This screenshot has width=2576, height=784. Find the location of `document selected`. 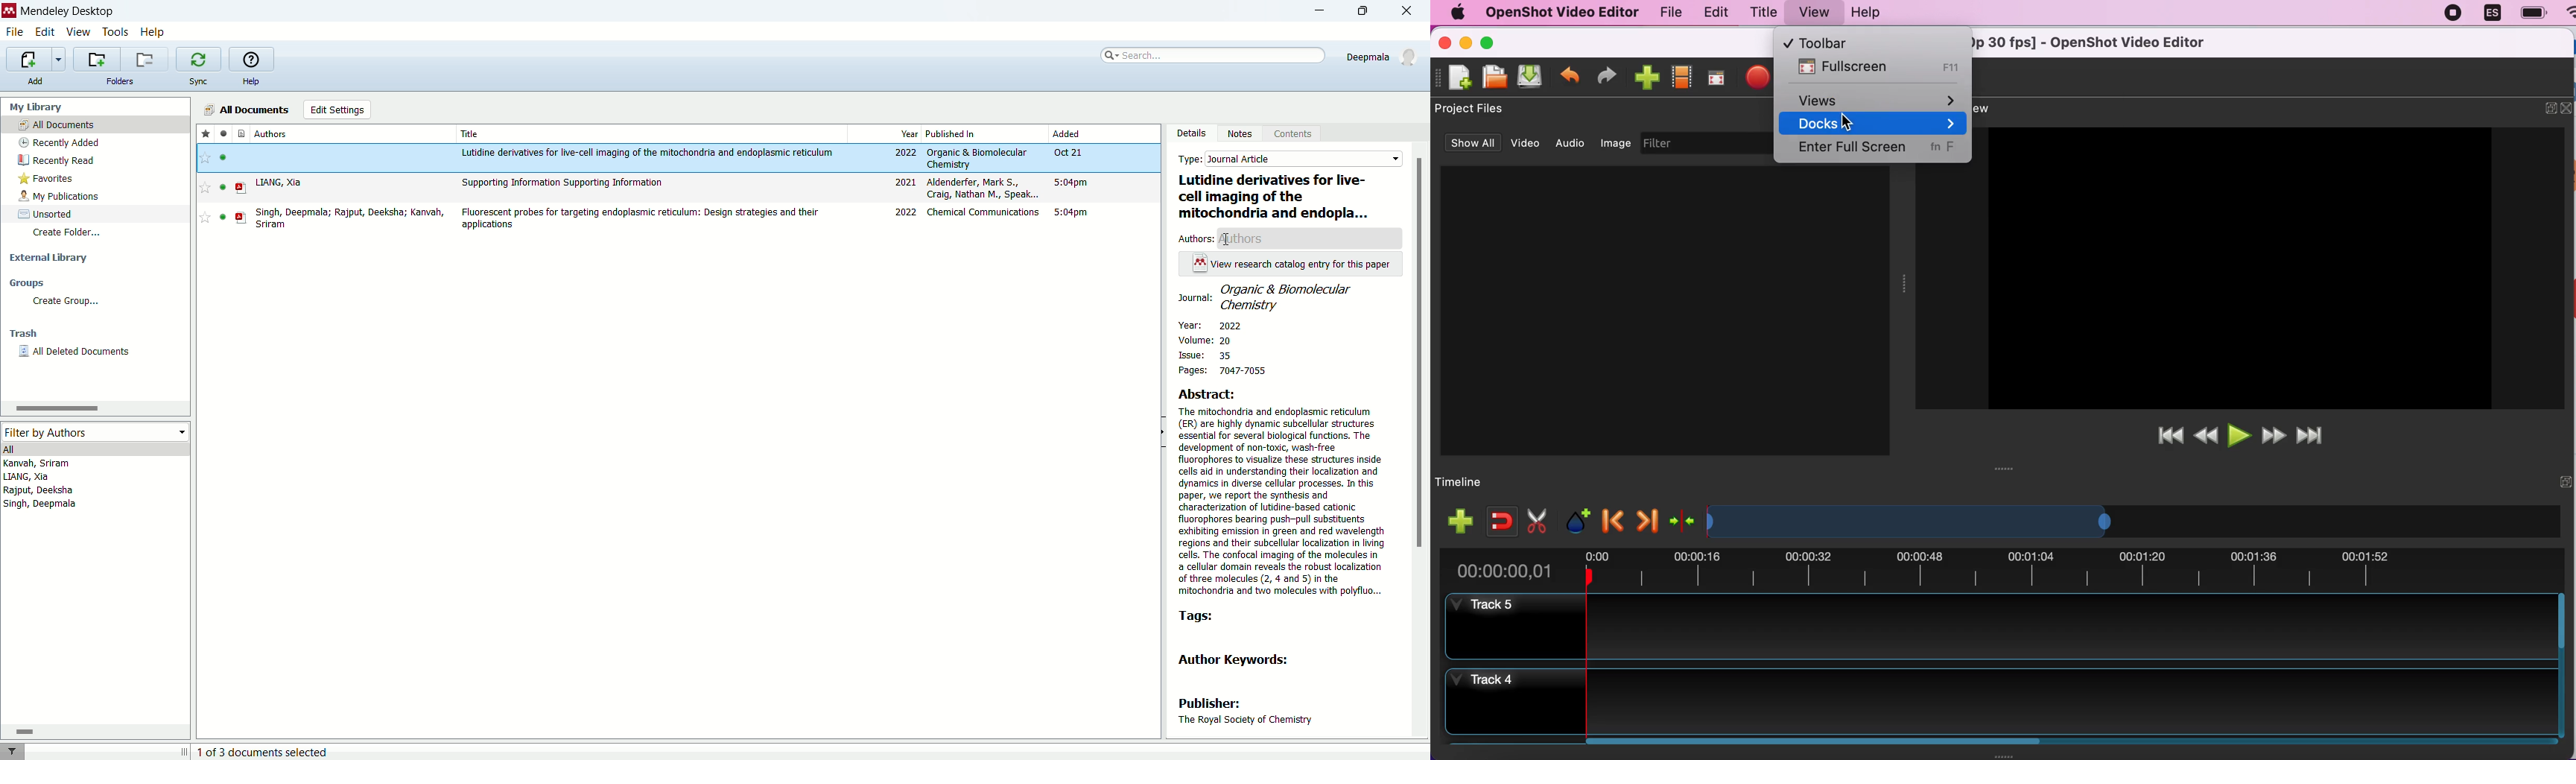

document selected is located at coordinates (265, 753).